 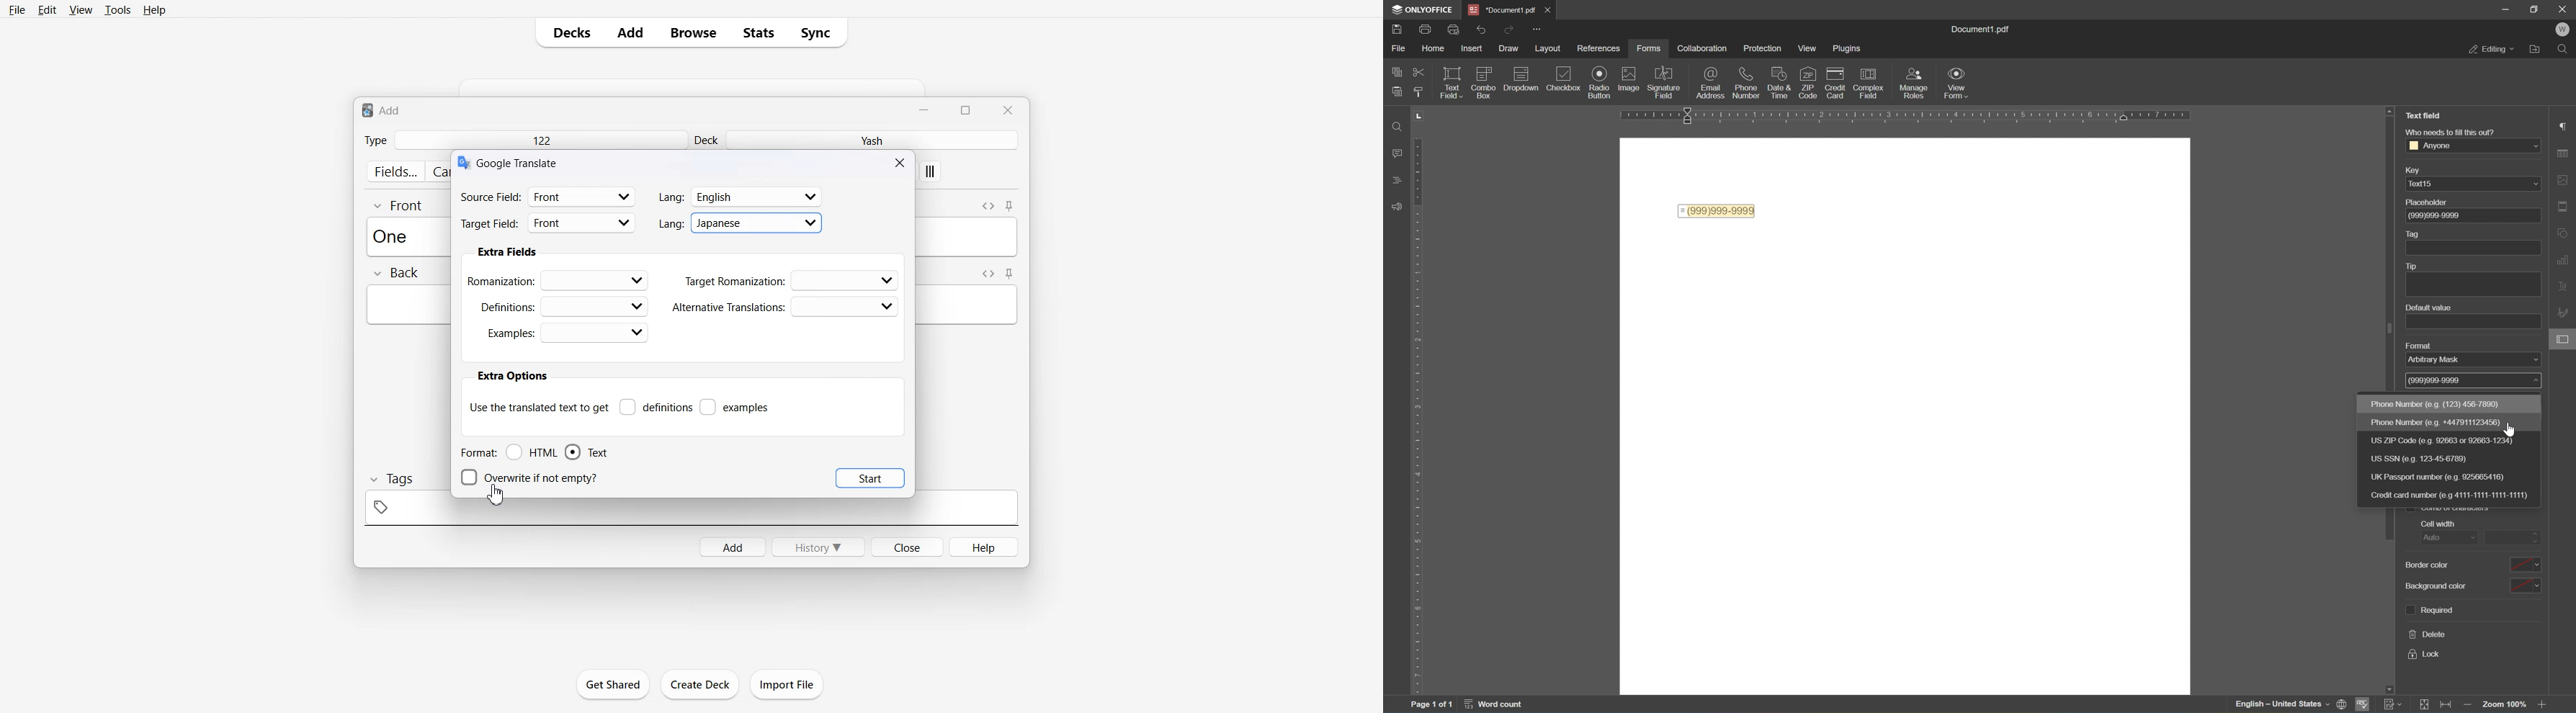 What do you see at coordinates (382, 109) in the screenshot?
I see `Text` at bounding box center [382, 109].